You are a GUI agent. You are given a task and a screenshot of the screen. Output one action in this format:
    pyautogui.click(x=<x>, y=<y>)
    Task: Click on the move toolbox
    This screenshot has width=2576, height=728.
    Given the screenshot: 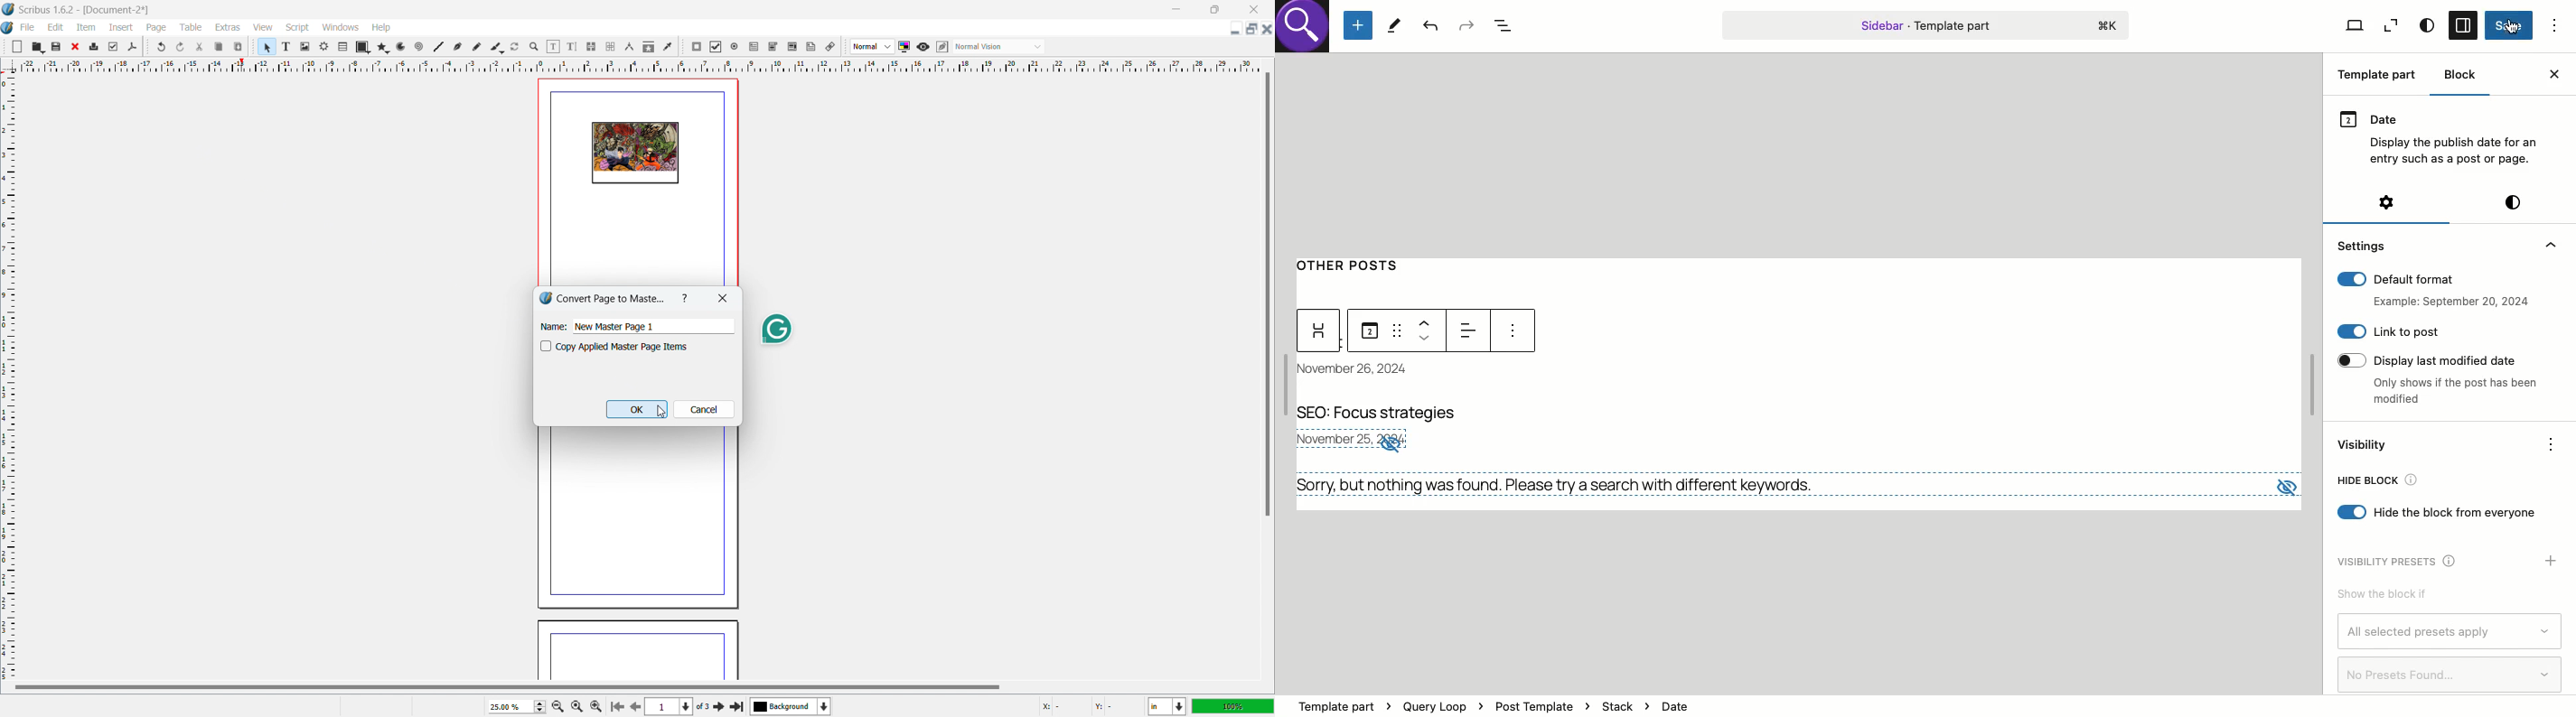 What is the action you would take?
    pyautogui.click(x=5, y=45)
    